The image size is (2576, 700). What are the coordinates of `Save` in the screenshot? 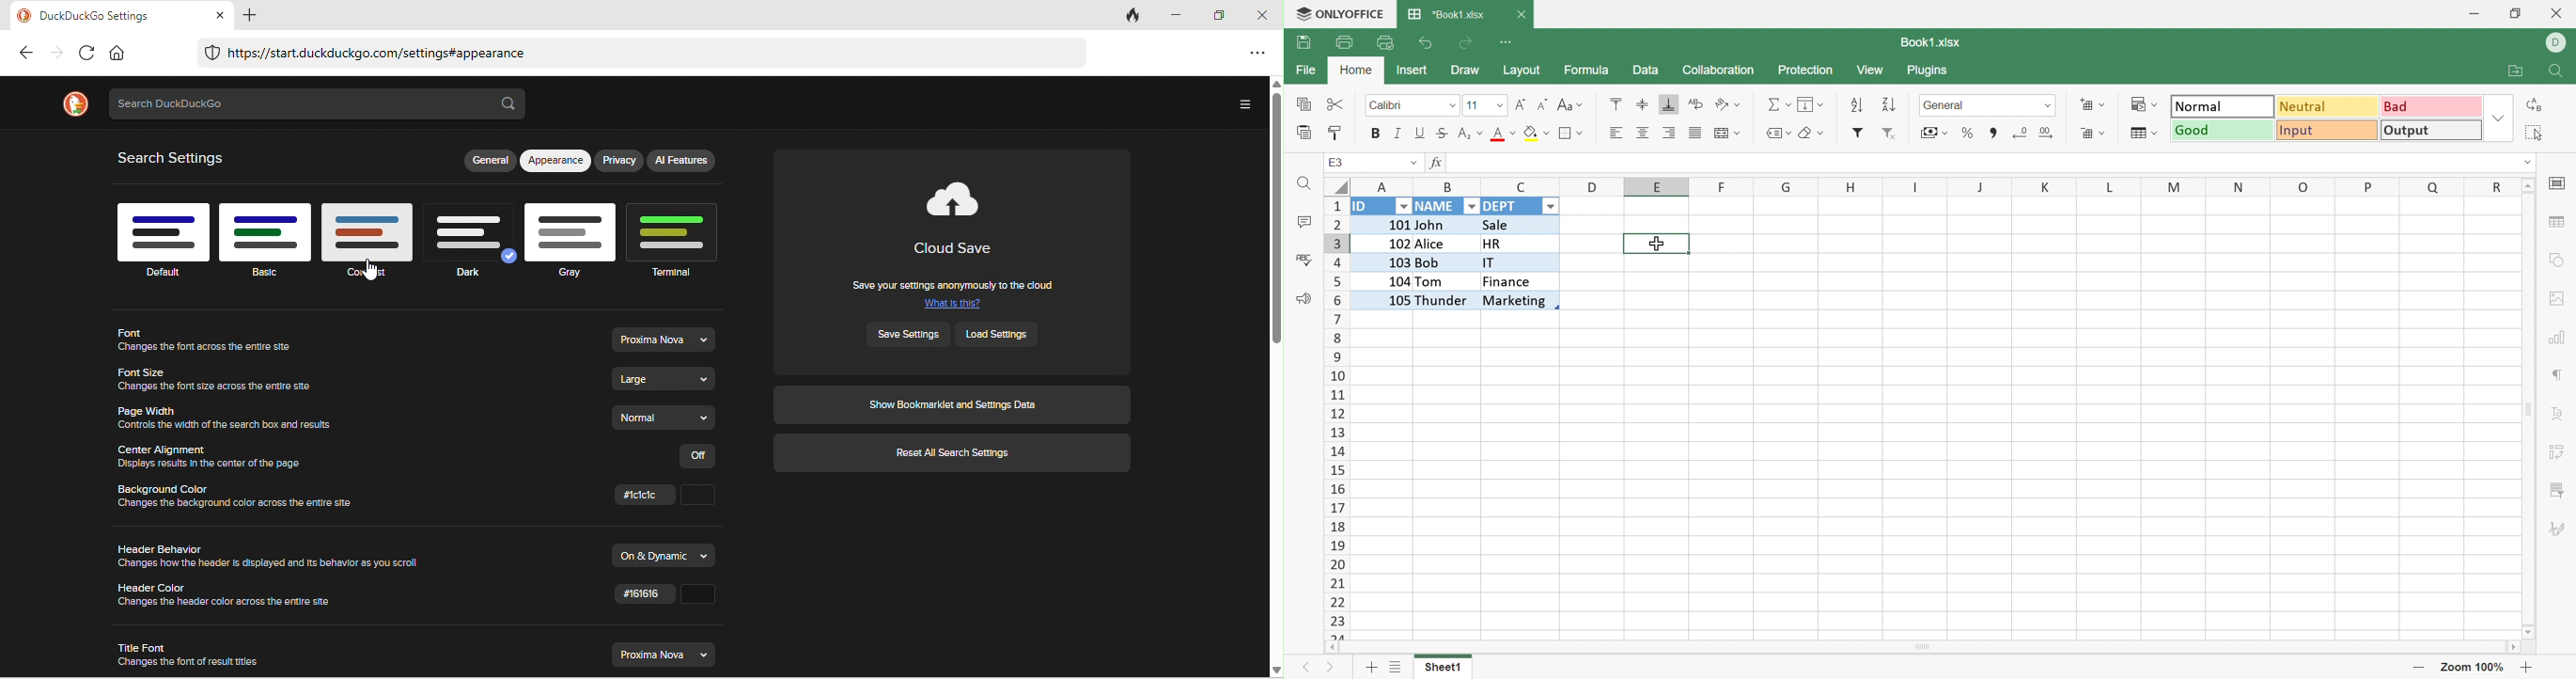 It's located at (1303, 42).